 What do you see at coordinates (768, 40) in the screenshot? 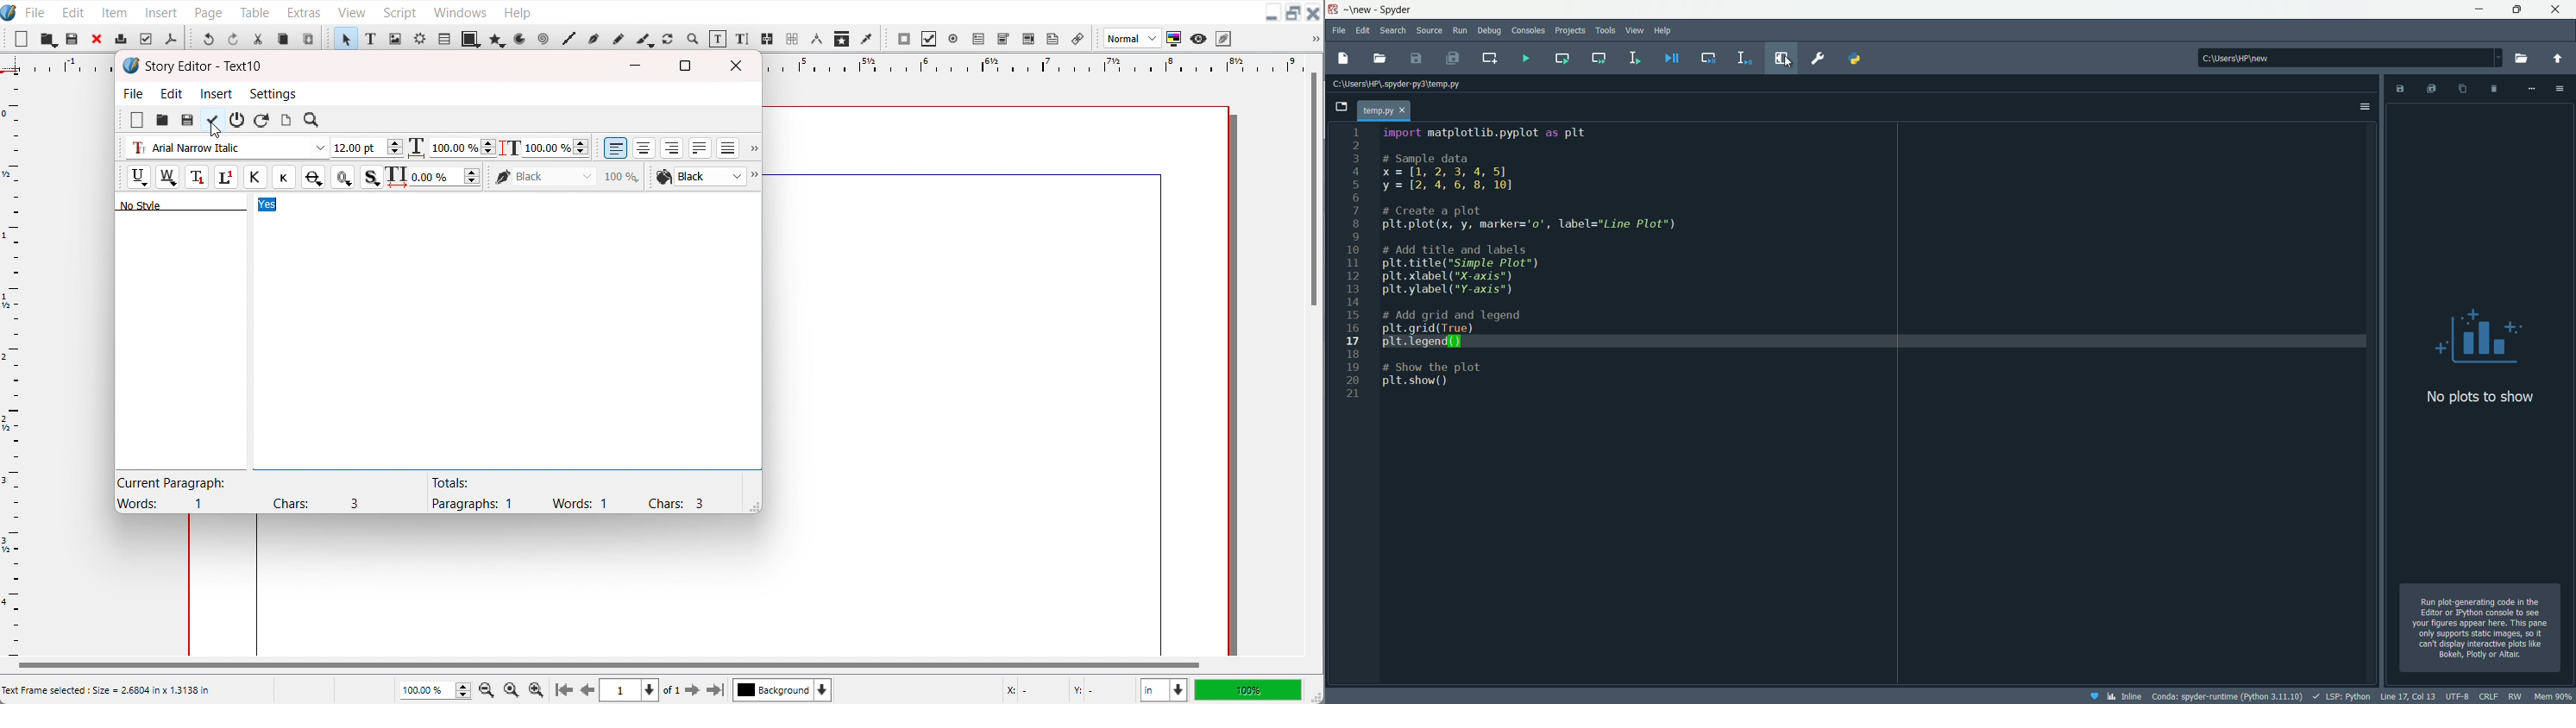
I see `Link text frame` at bounding box center [768, 40].